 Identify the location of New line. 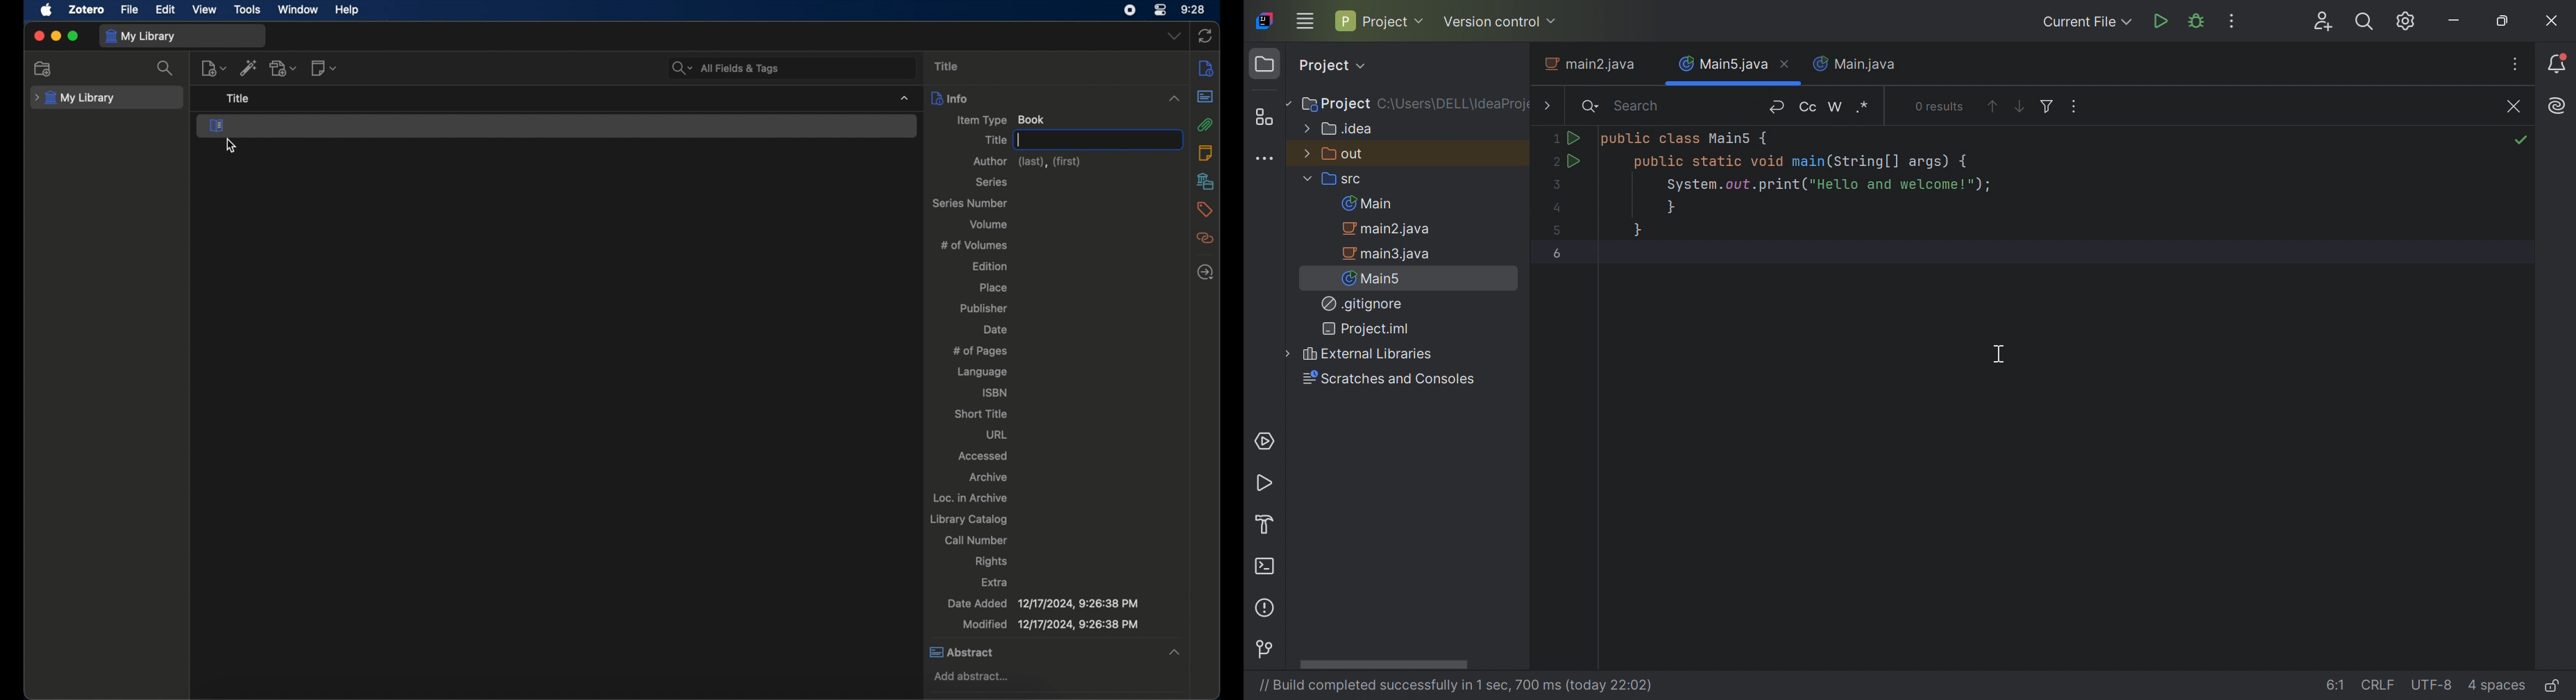
(1780, 106).